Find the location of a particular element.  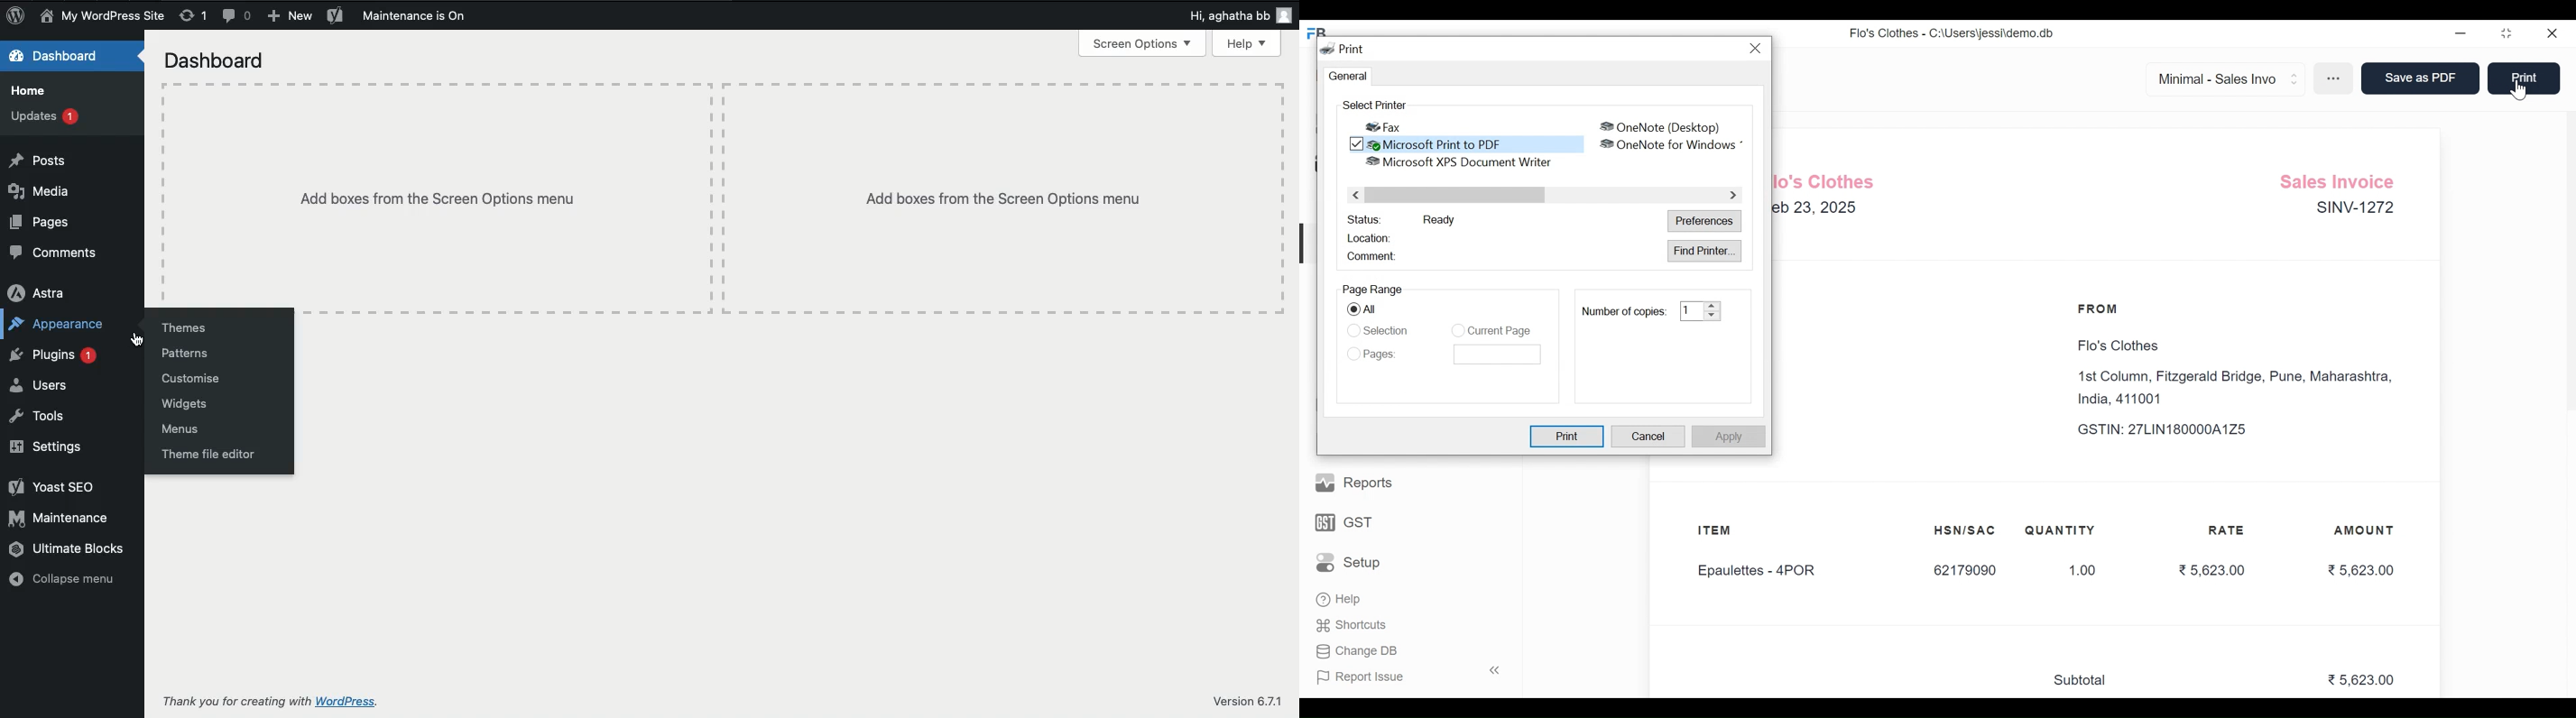

GST is located at coordinates (1344, 521).